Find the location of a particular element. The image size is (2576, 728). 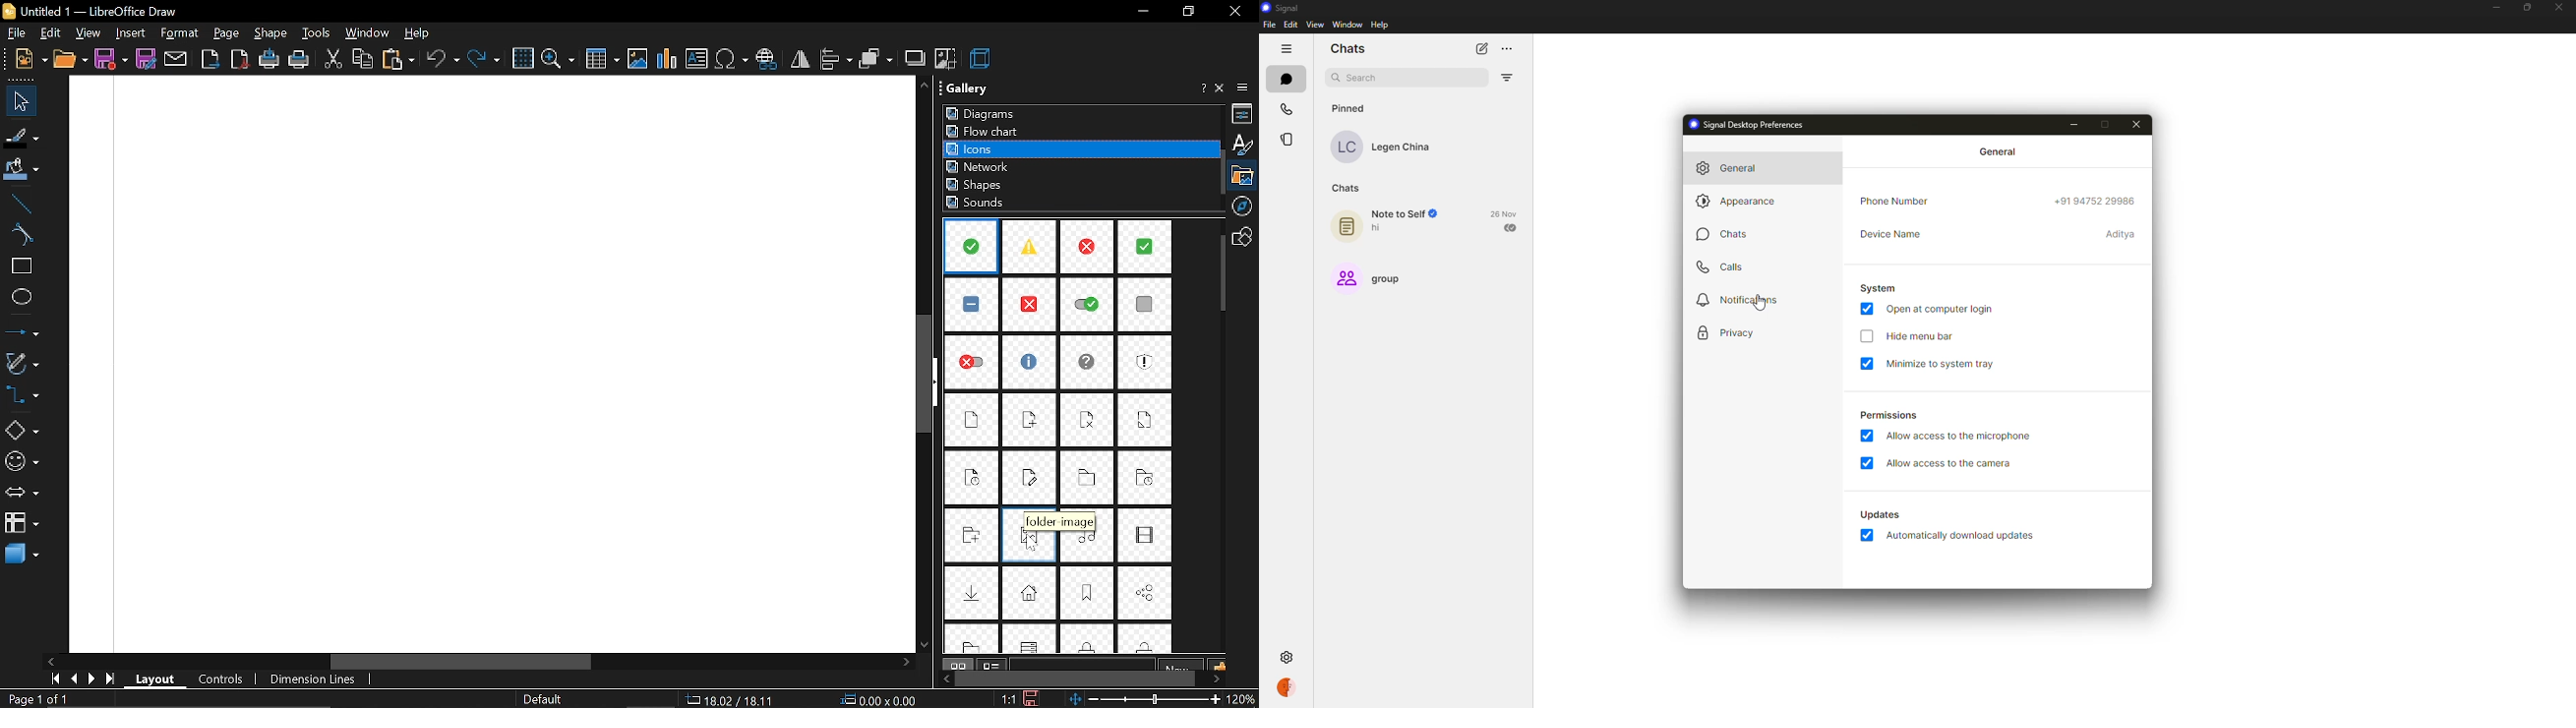

calls is located at coordinates (1723, 265).